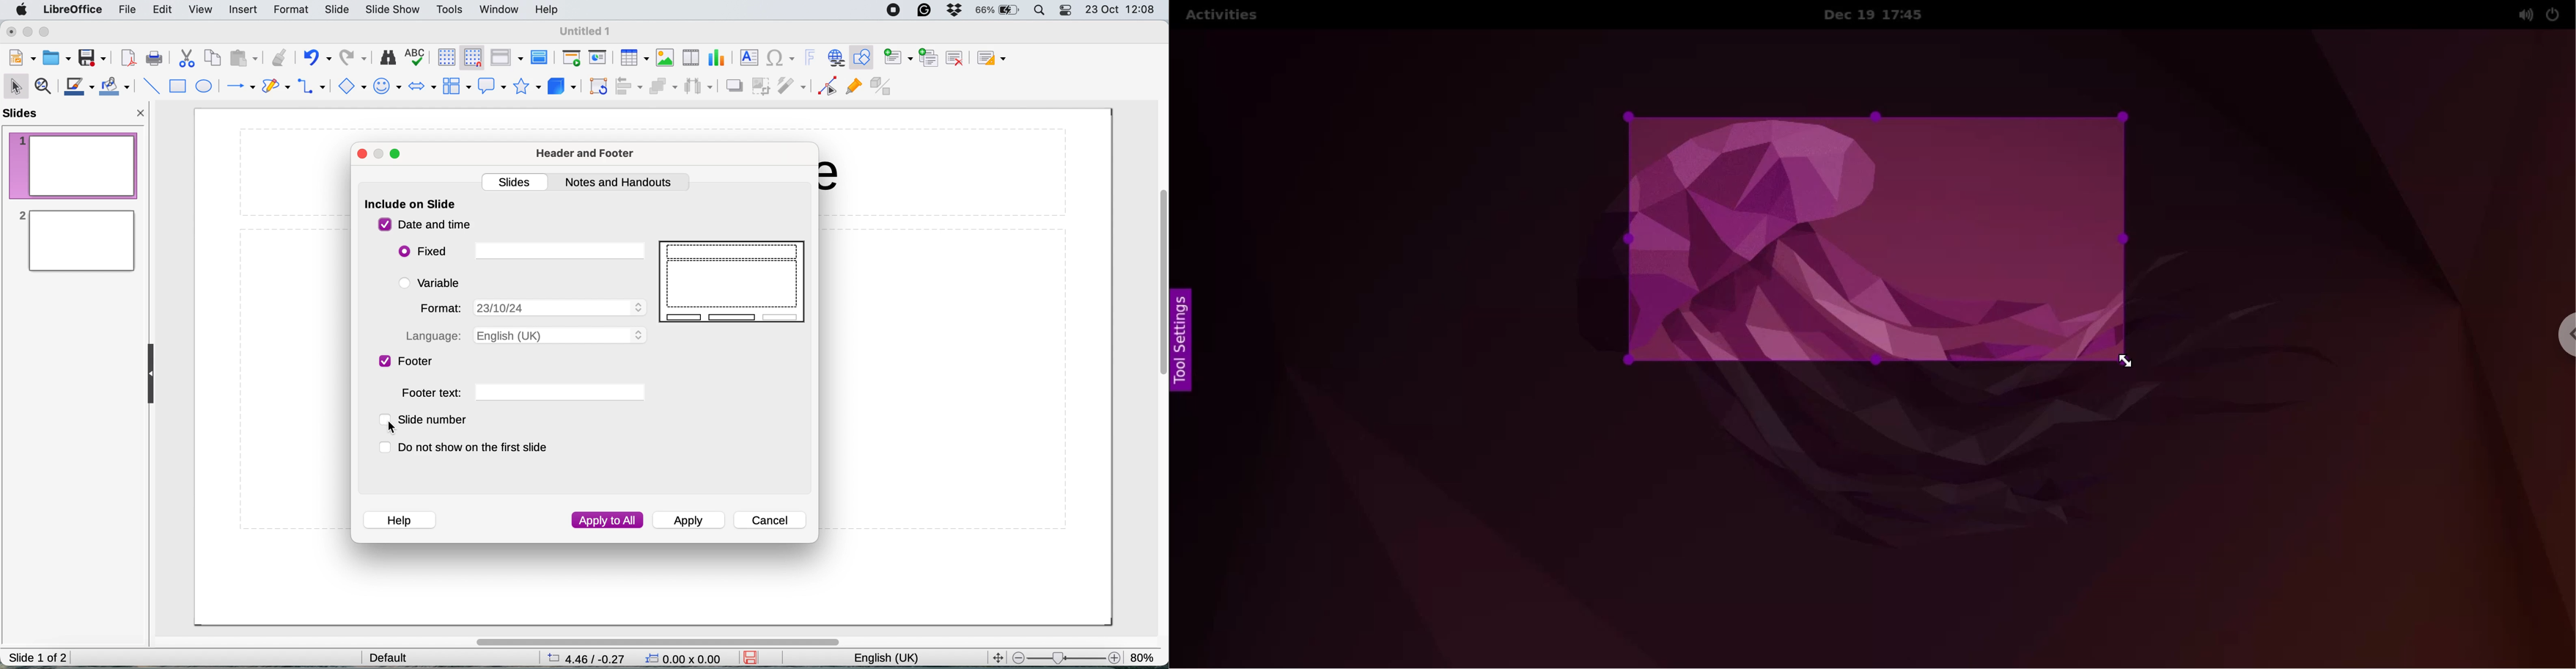 The image size is (2576, 672). Describe the element at coordinates (883, 88) in the screenshot. I see `toggle extrusion` at that location.